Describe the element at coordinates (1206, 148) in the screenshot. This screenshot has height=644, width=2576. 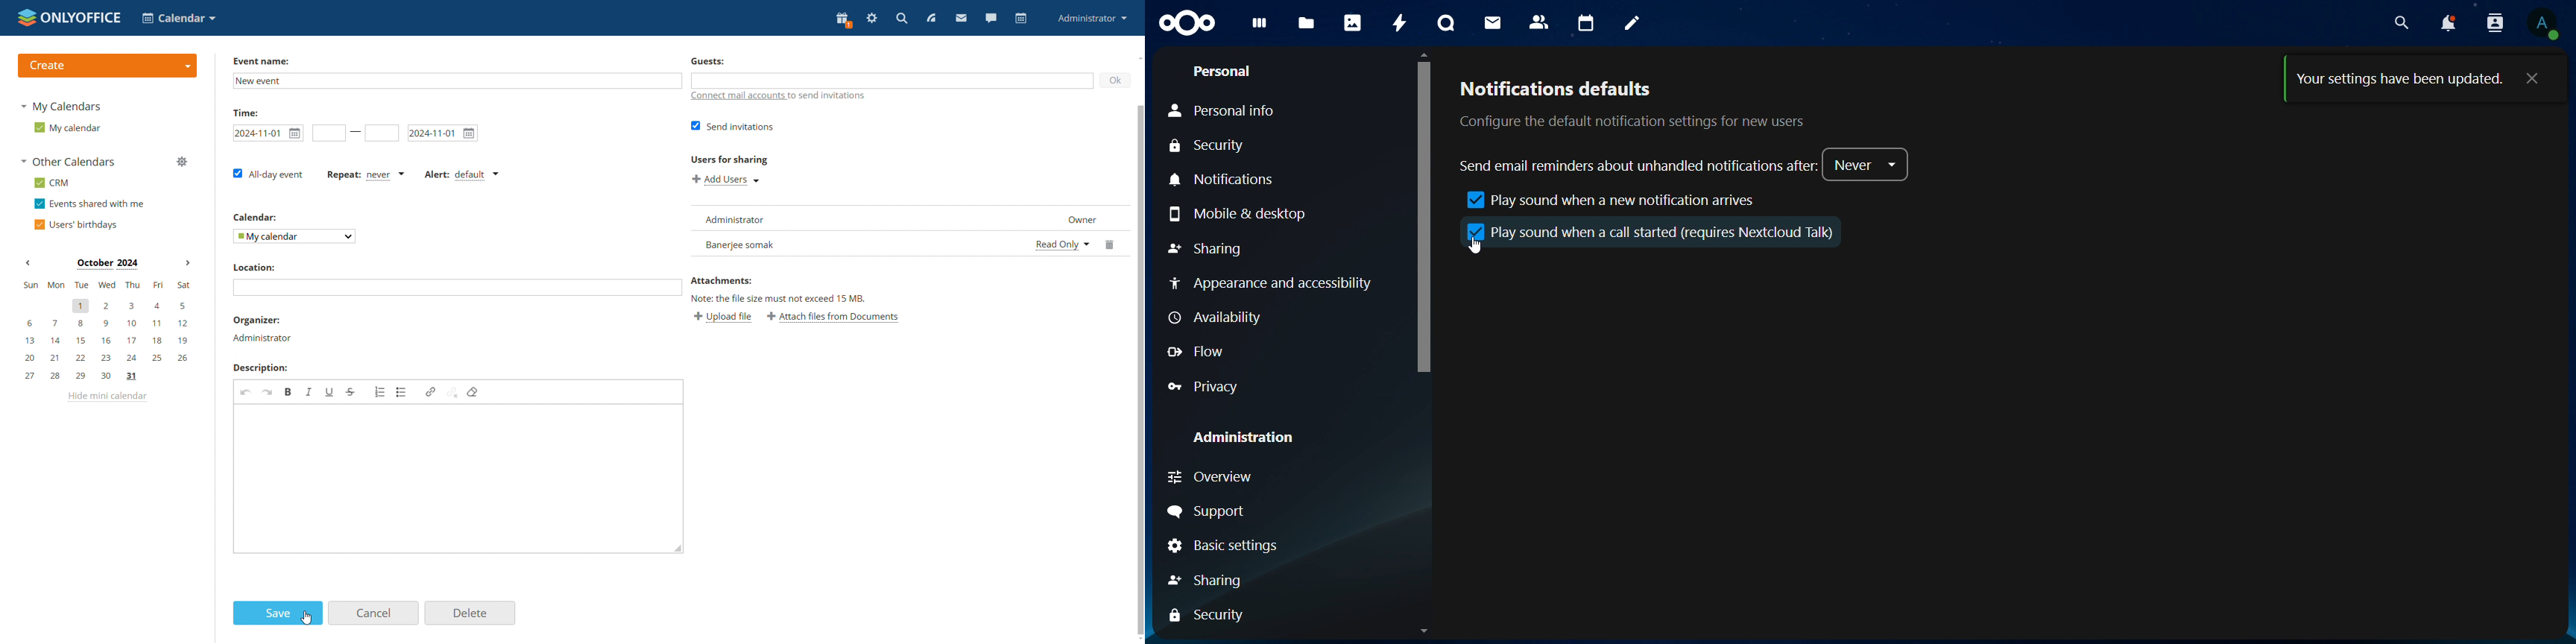
I see `Security` at that location.